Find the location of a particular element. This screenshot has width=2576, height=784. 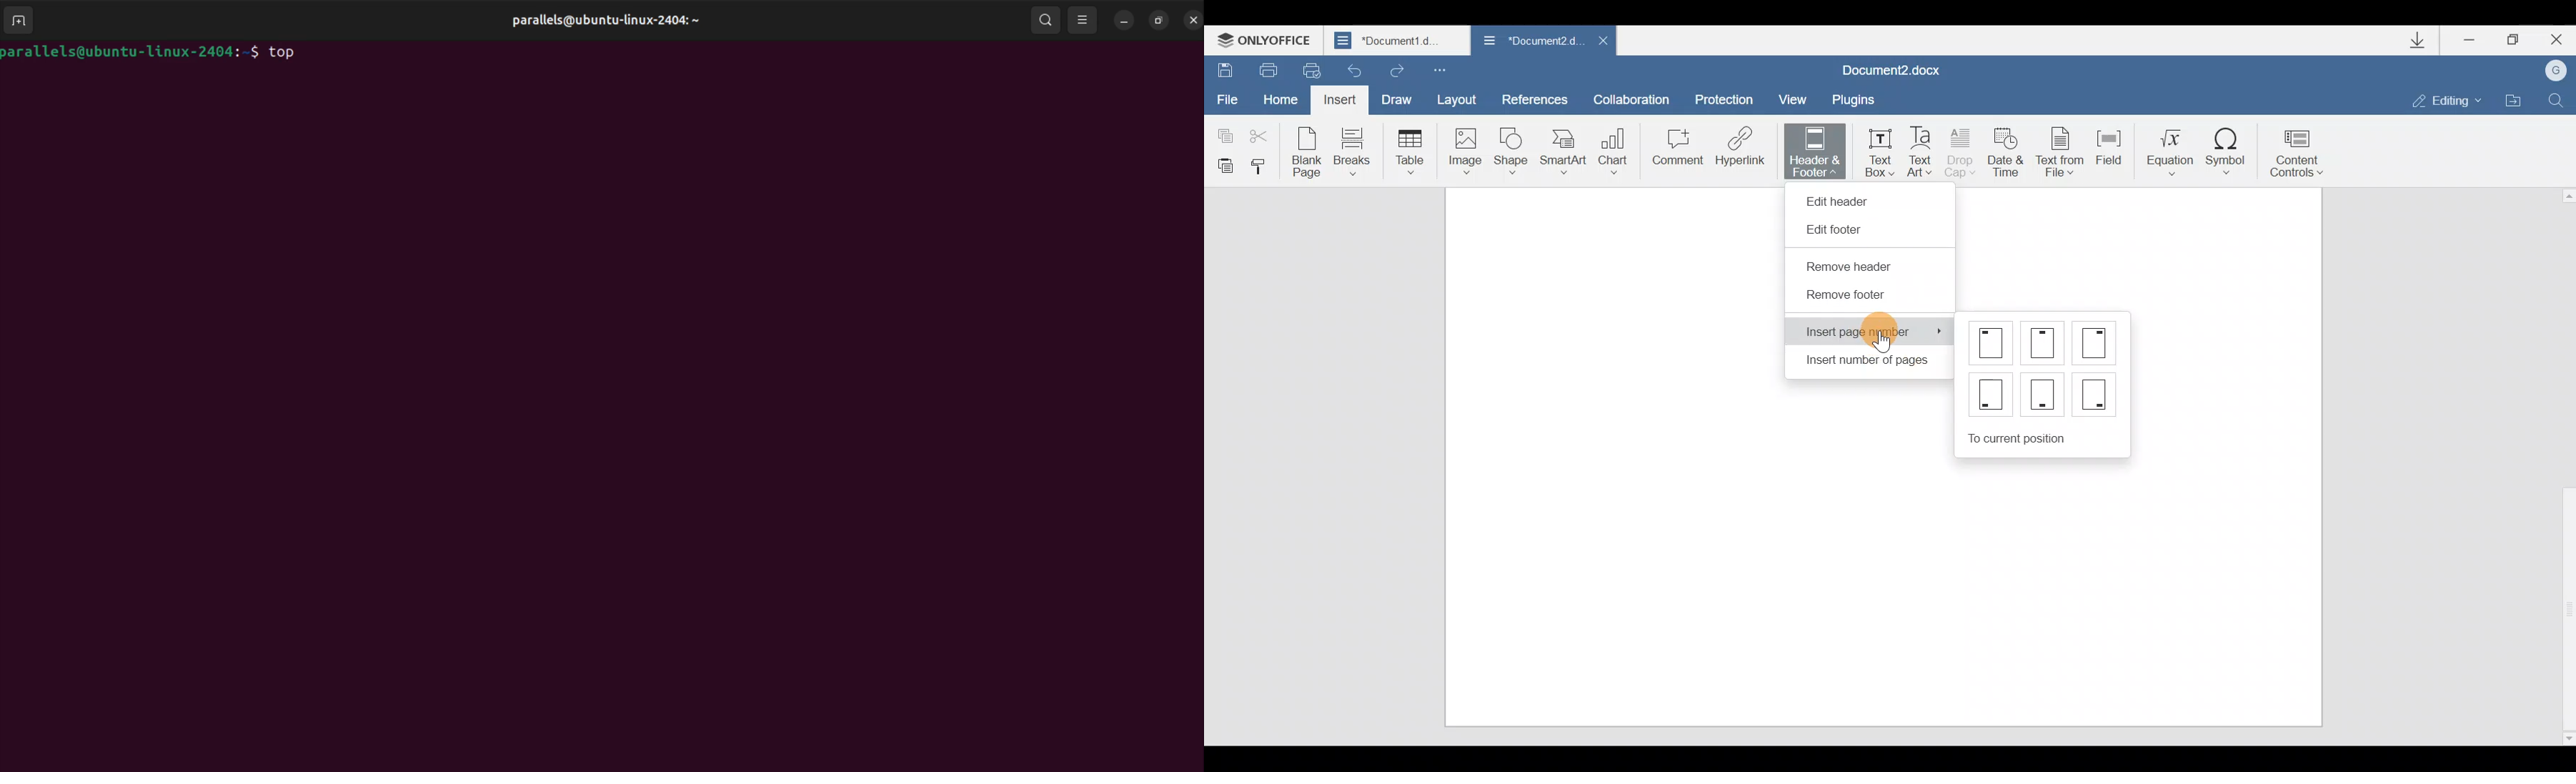

Print file is located at coordinates (1265, 69).